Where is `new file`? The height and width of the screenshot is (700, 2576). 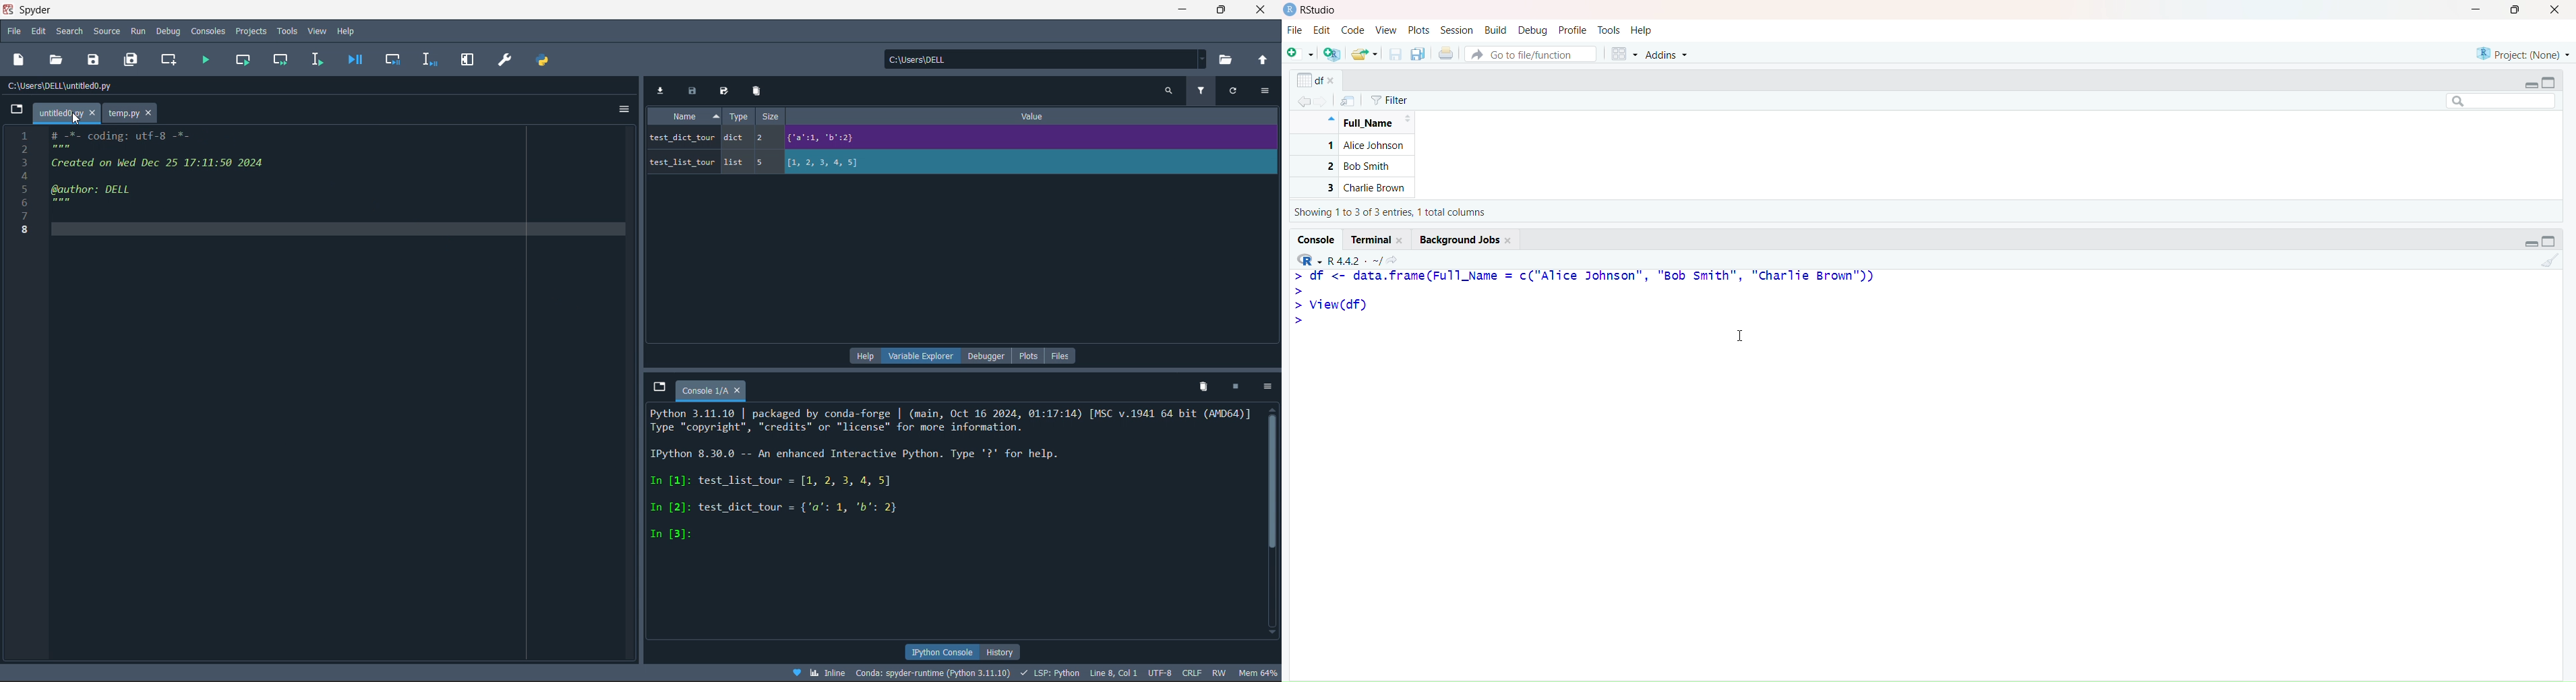
new file is located at coordinates (19, 61).